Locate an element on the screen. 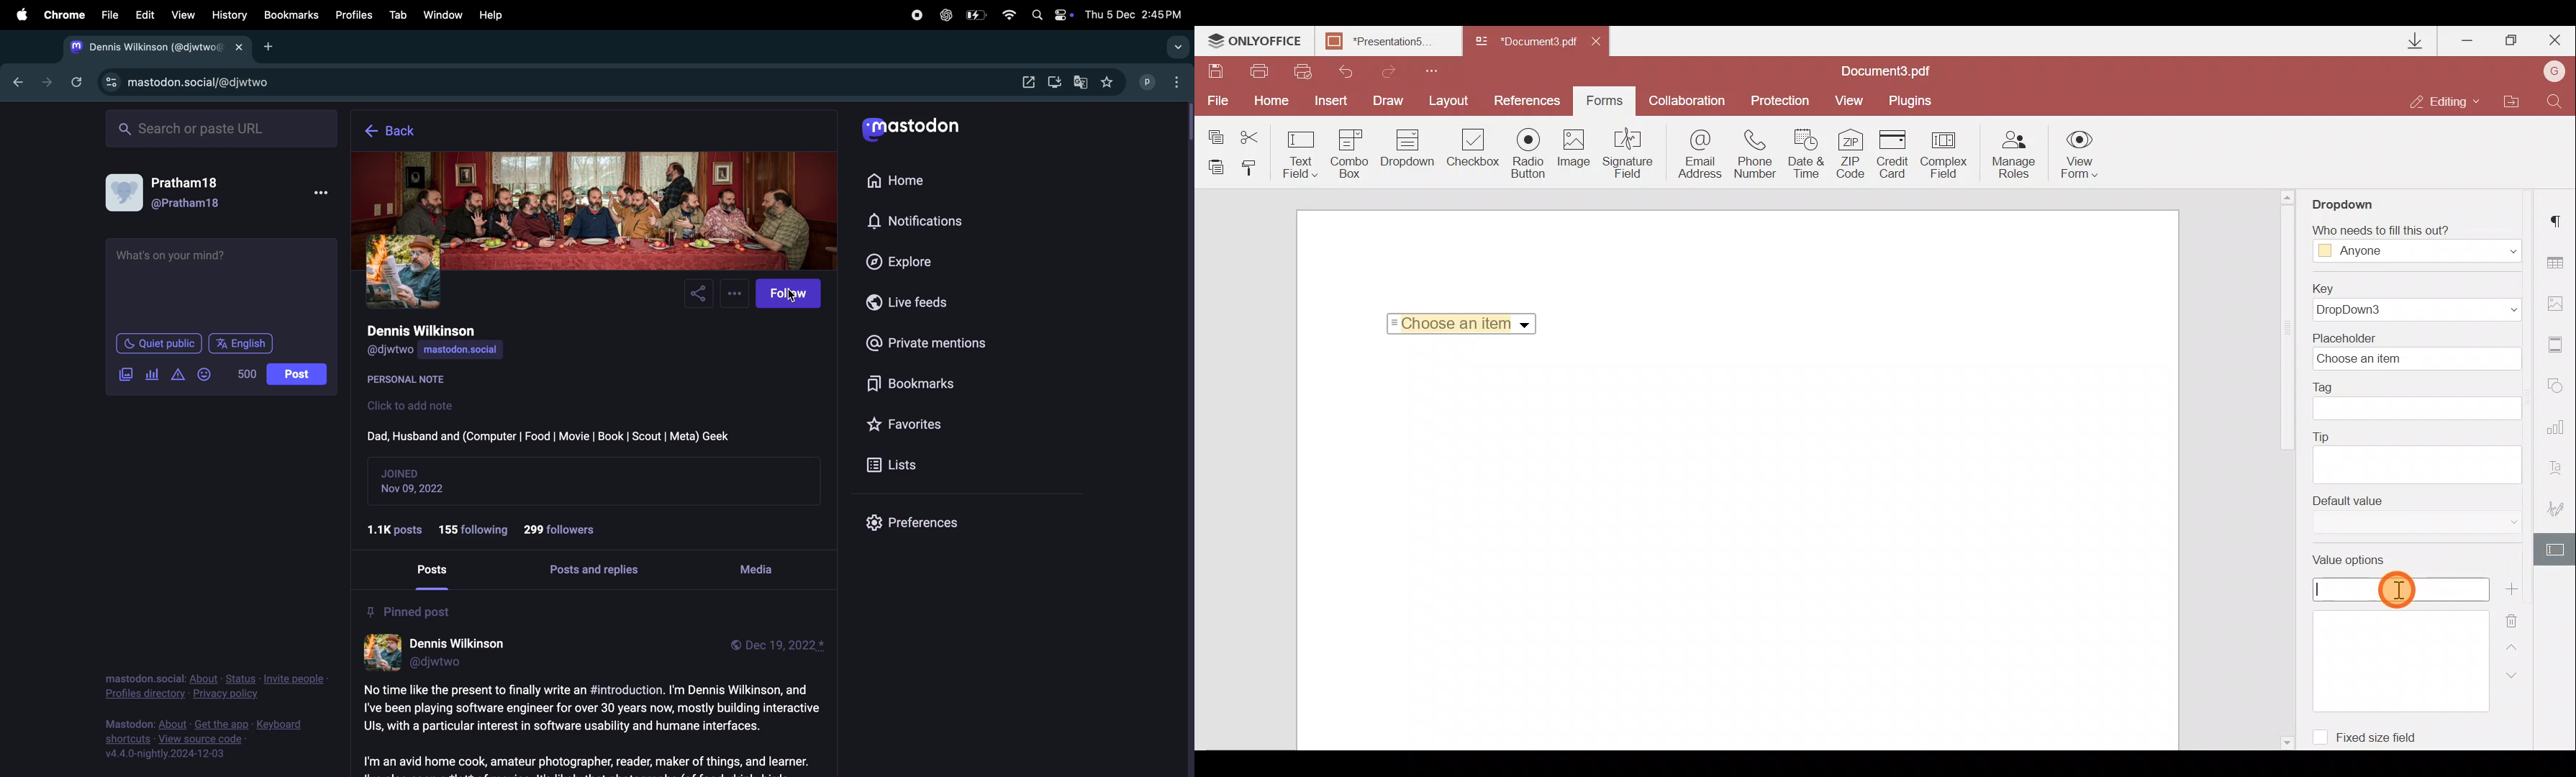 Image resolution: width=2576 pixels, height=784 pixels. Layout is located at coordinates (1453, 101).